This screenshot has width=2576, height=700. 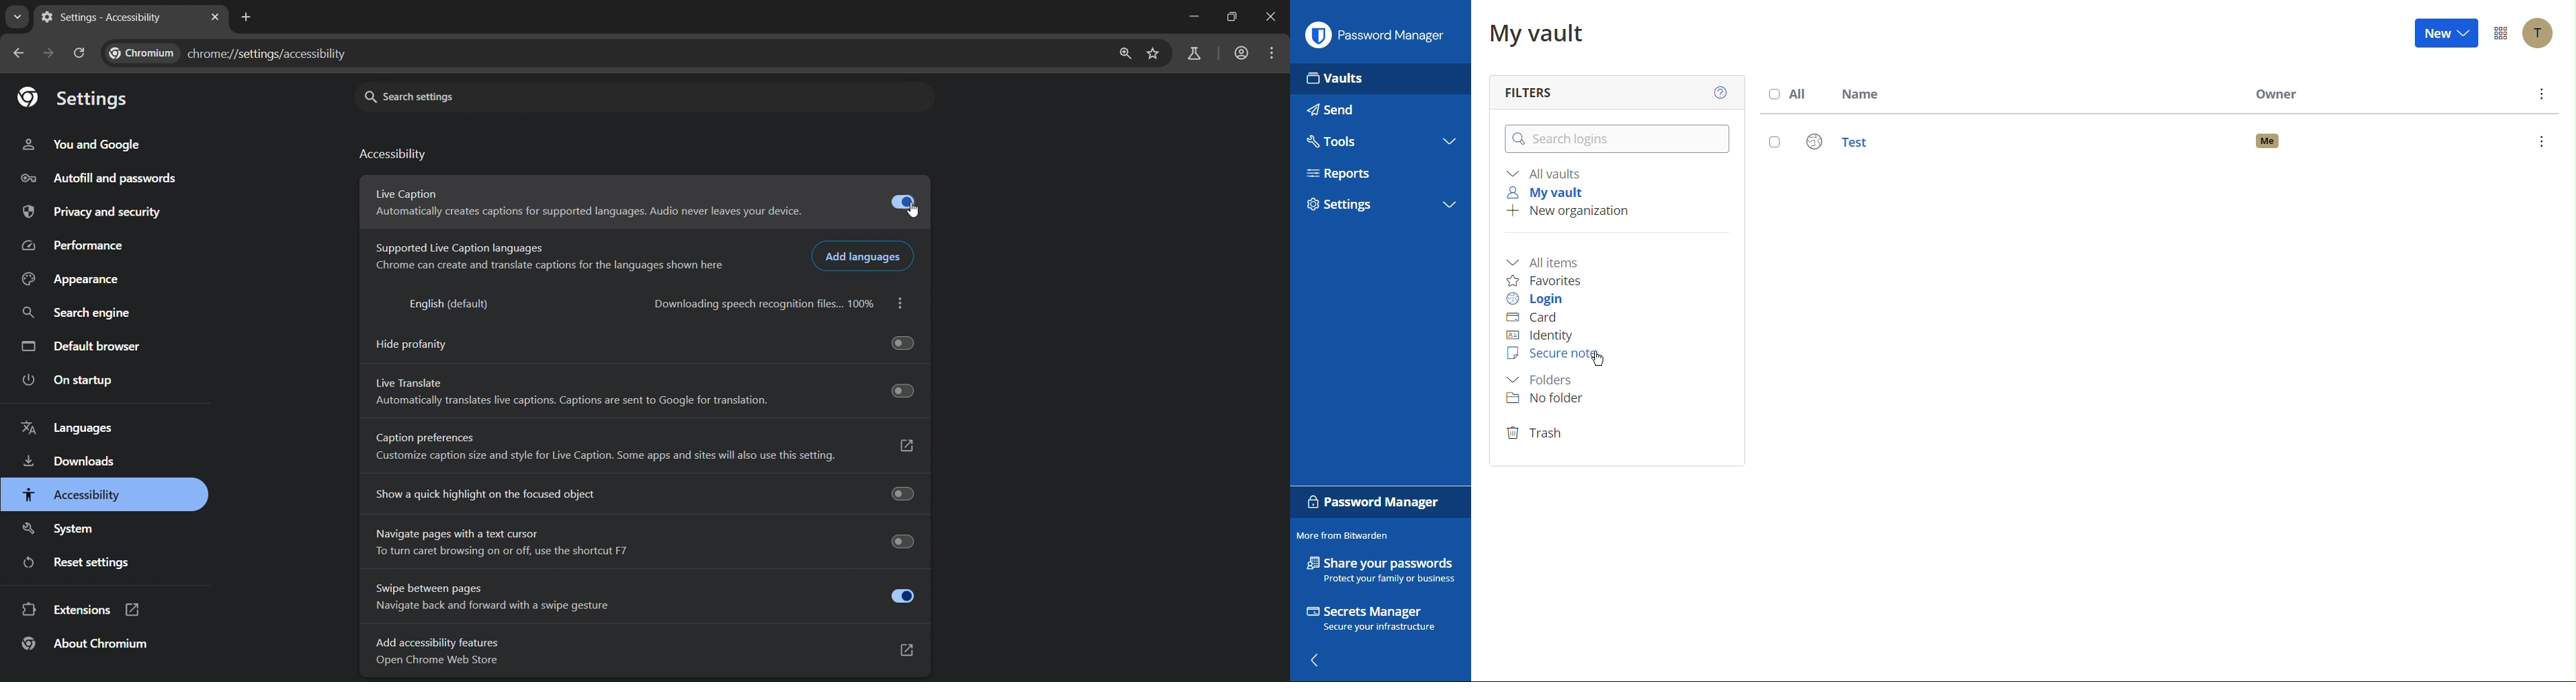 What do you see at coordinates (1345, 203) in the screenshot?
I see `Settings` at bounding box center [1345, 203].